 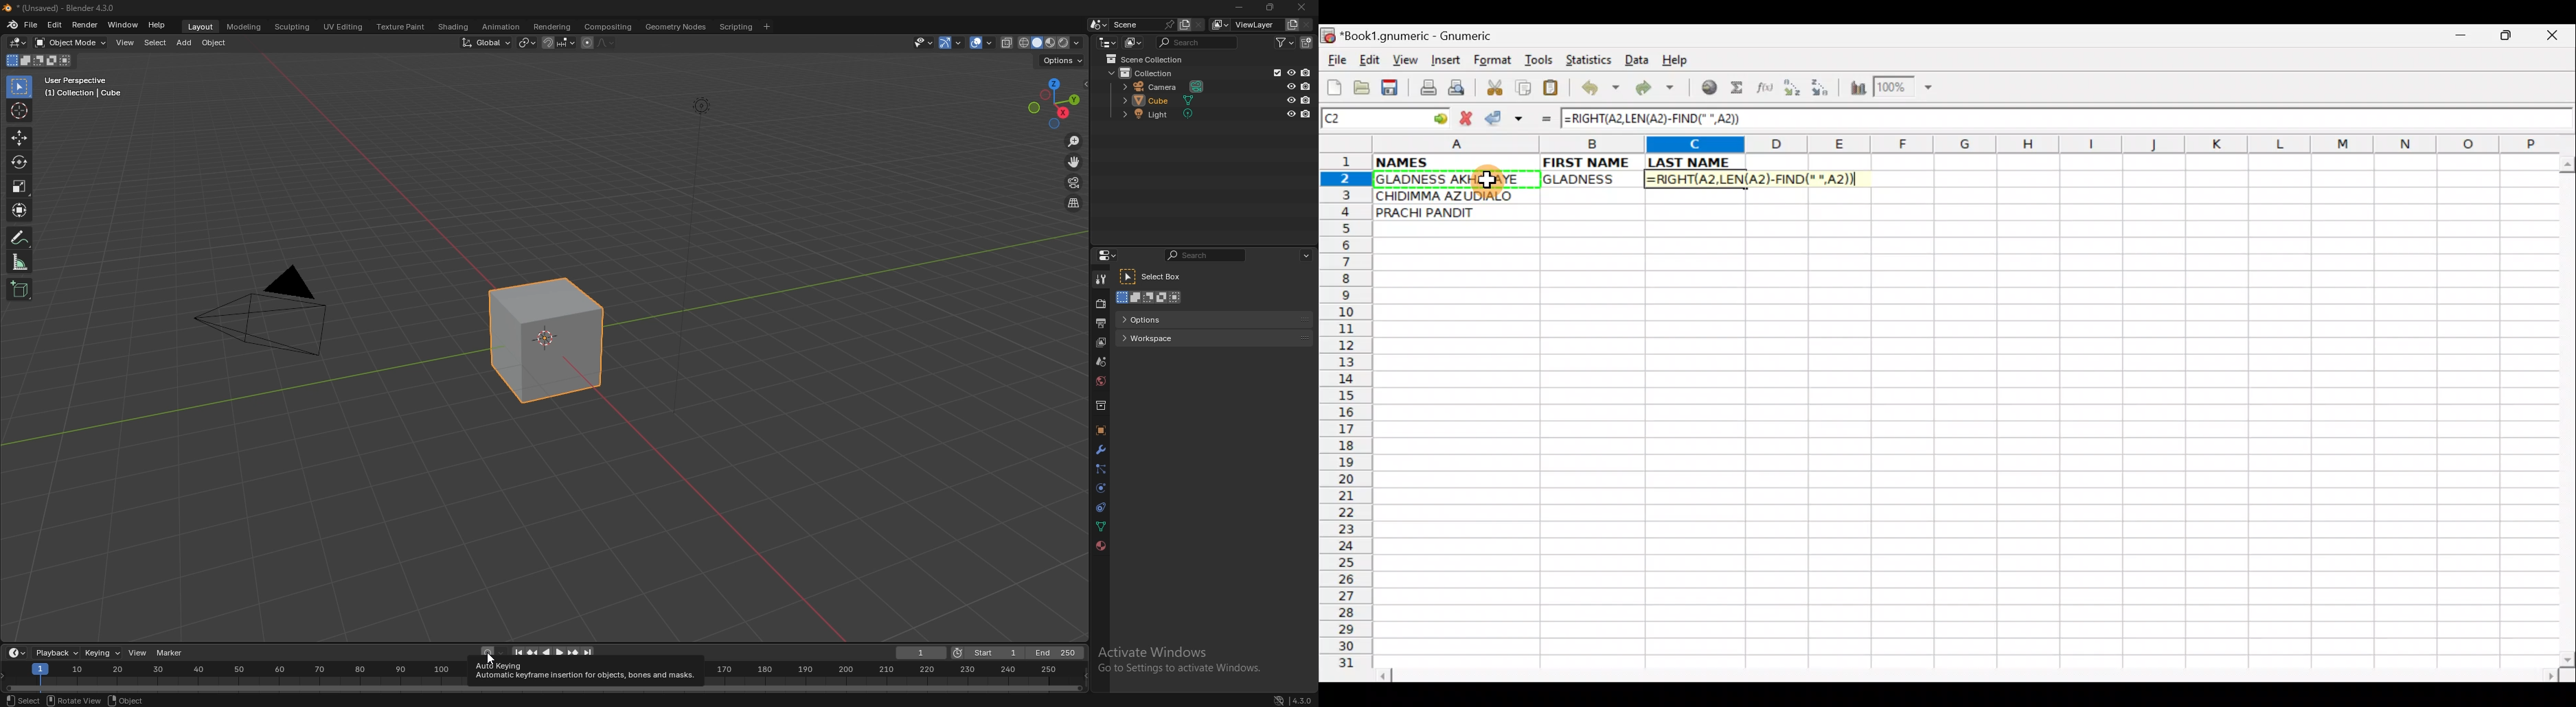 What do you see at coordinates (1371, 119) in the screenshot?
I see `Cell name C2` at bounding box center [1371, 119].